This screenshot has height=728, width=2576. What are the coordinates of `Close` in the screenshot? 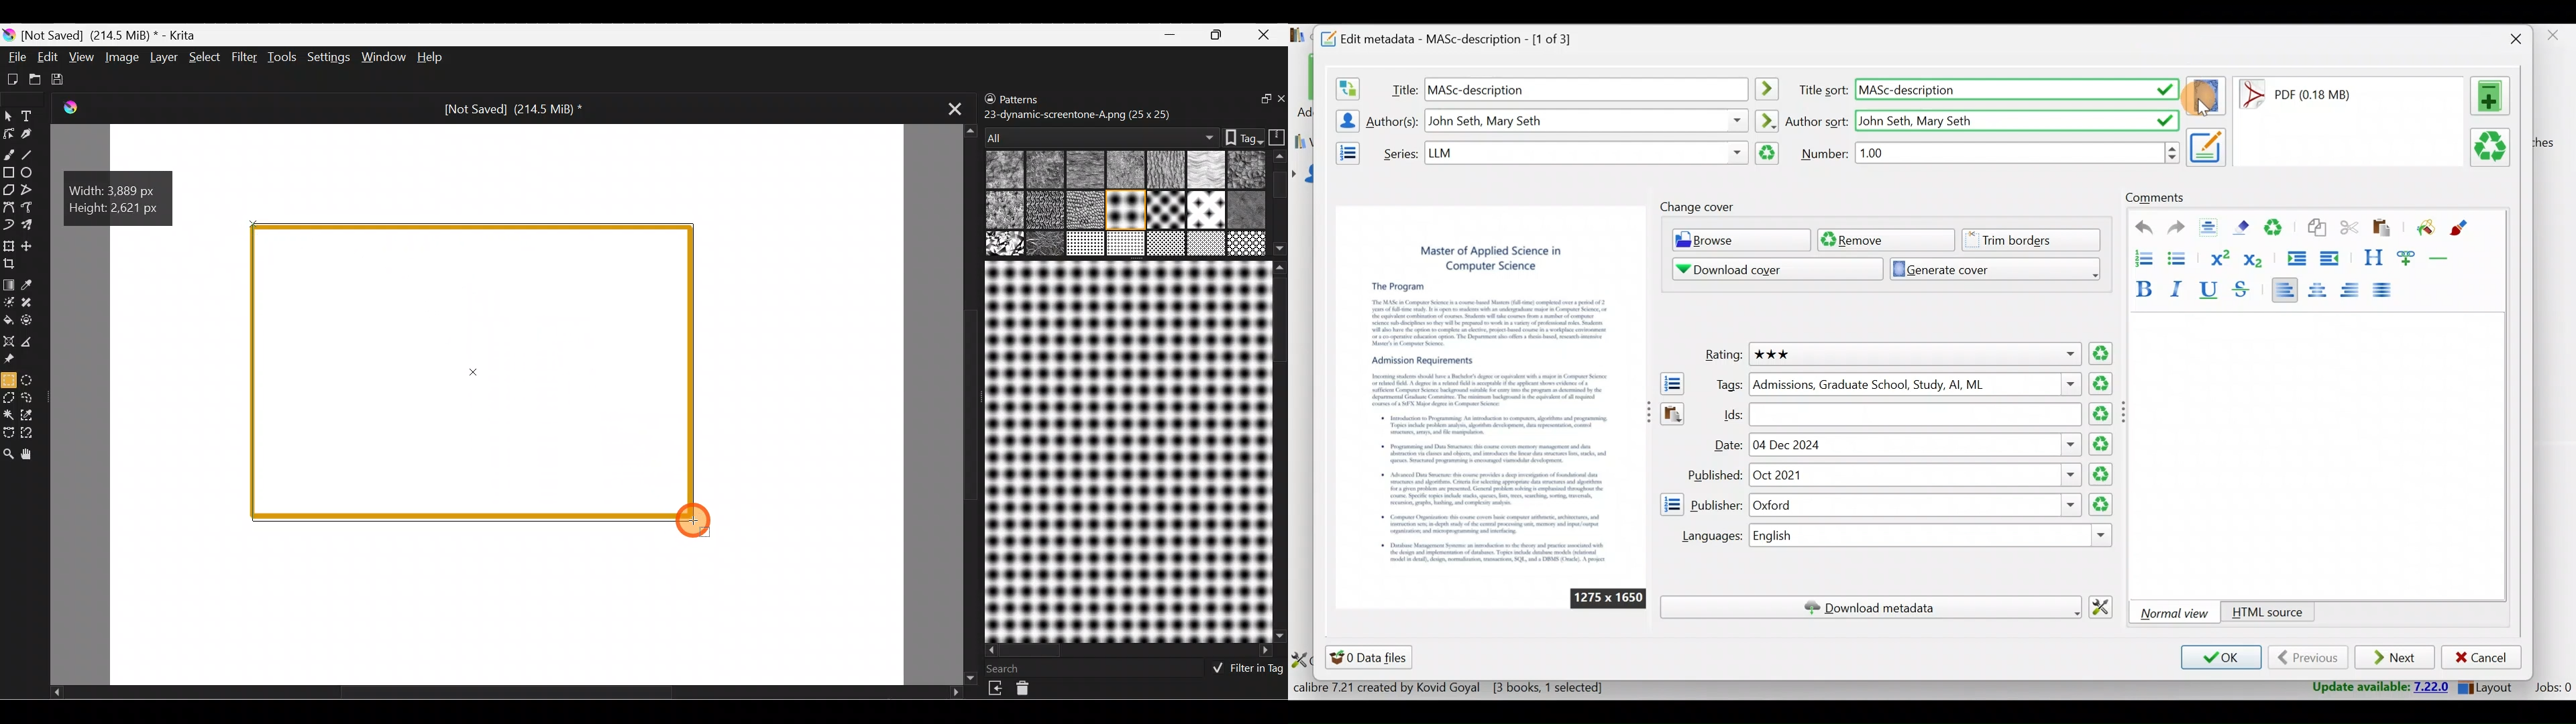 It's located at (1267, 34).